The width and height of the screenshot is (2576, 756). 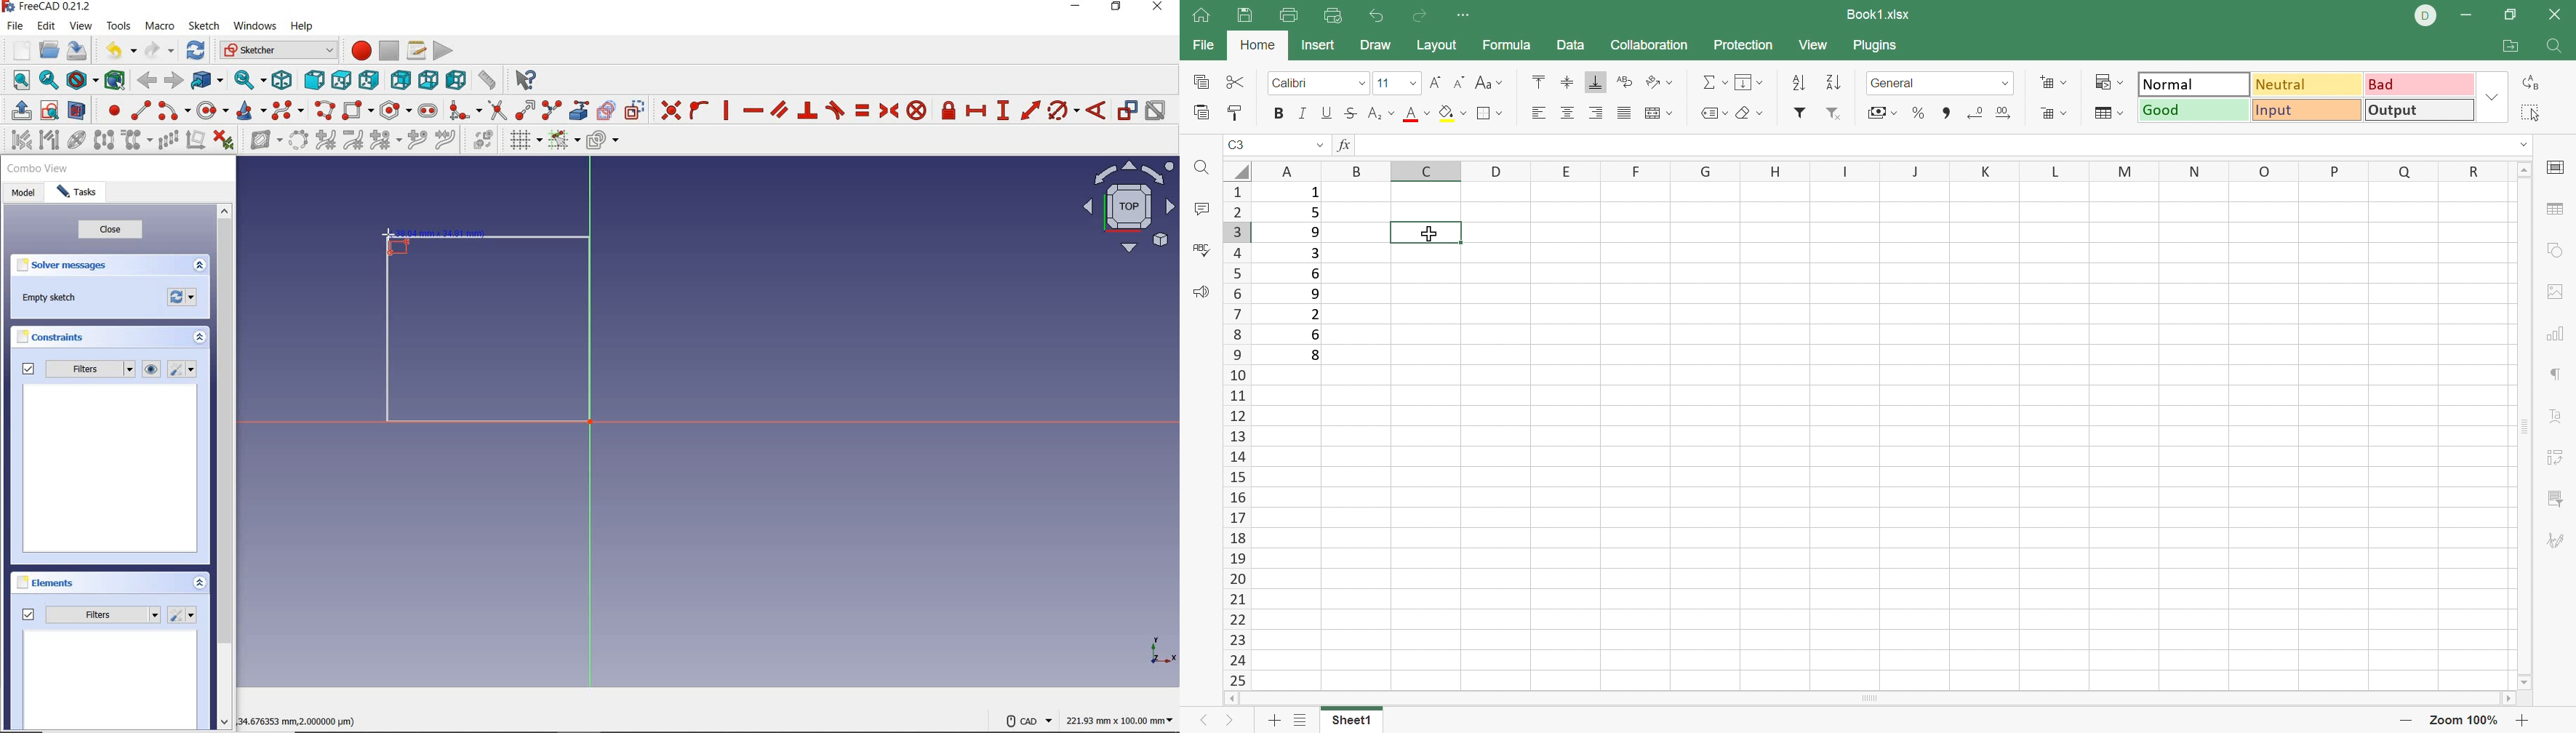 I want to click on macro, so click(x=159, y=27).